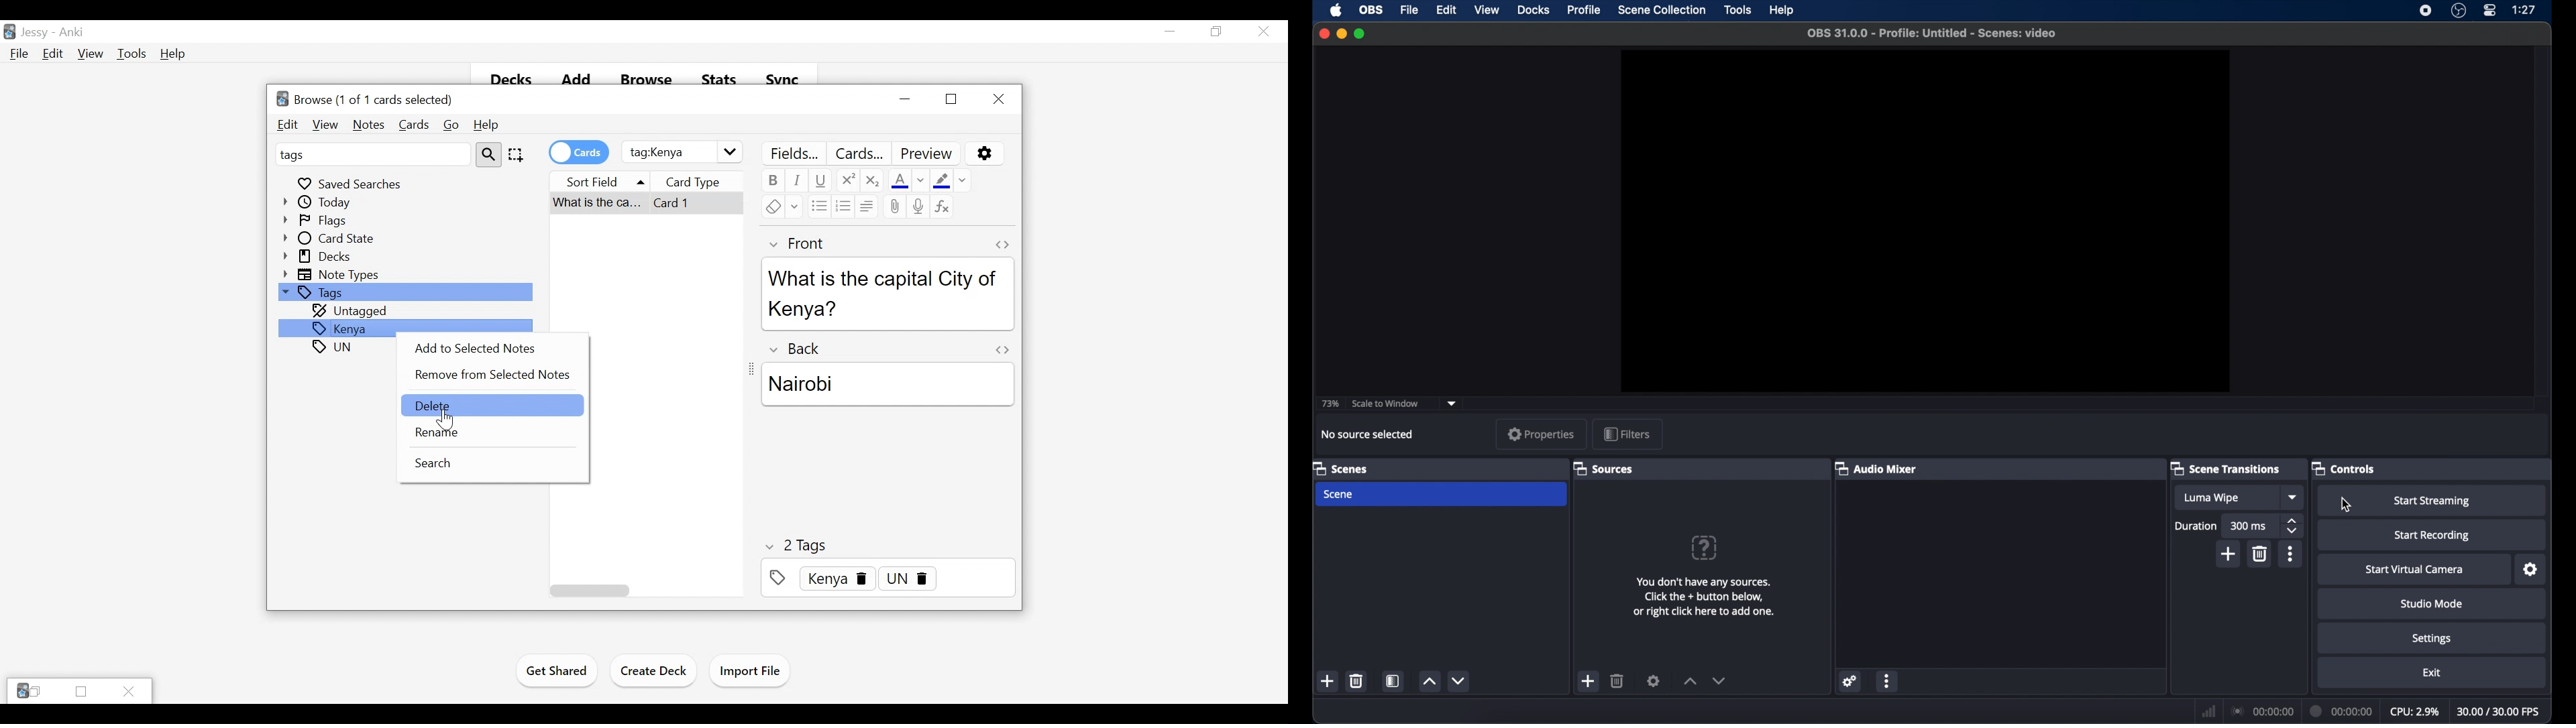  What do you see at coordinates (1582, 11) in the screenshot?
I see `profile` at bounding box center [1582, 11].